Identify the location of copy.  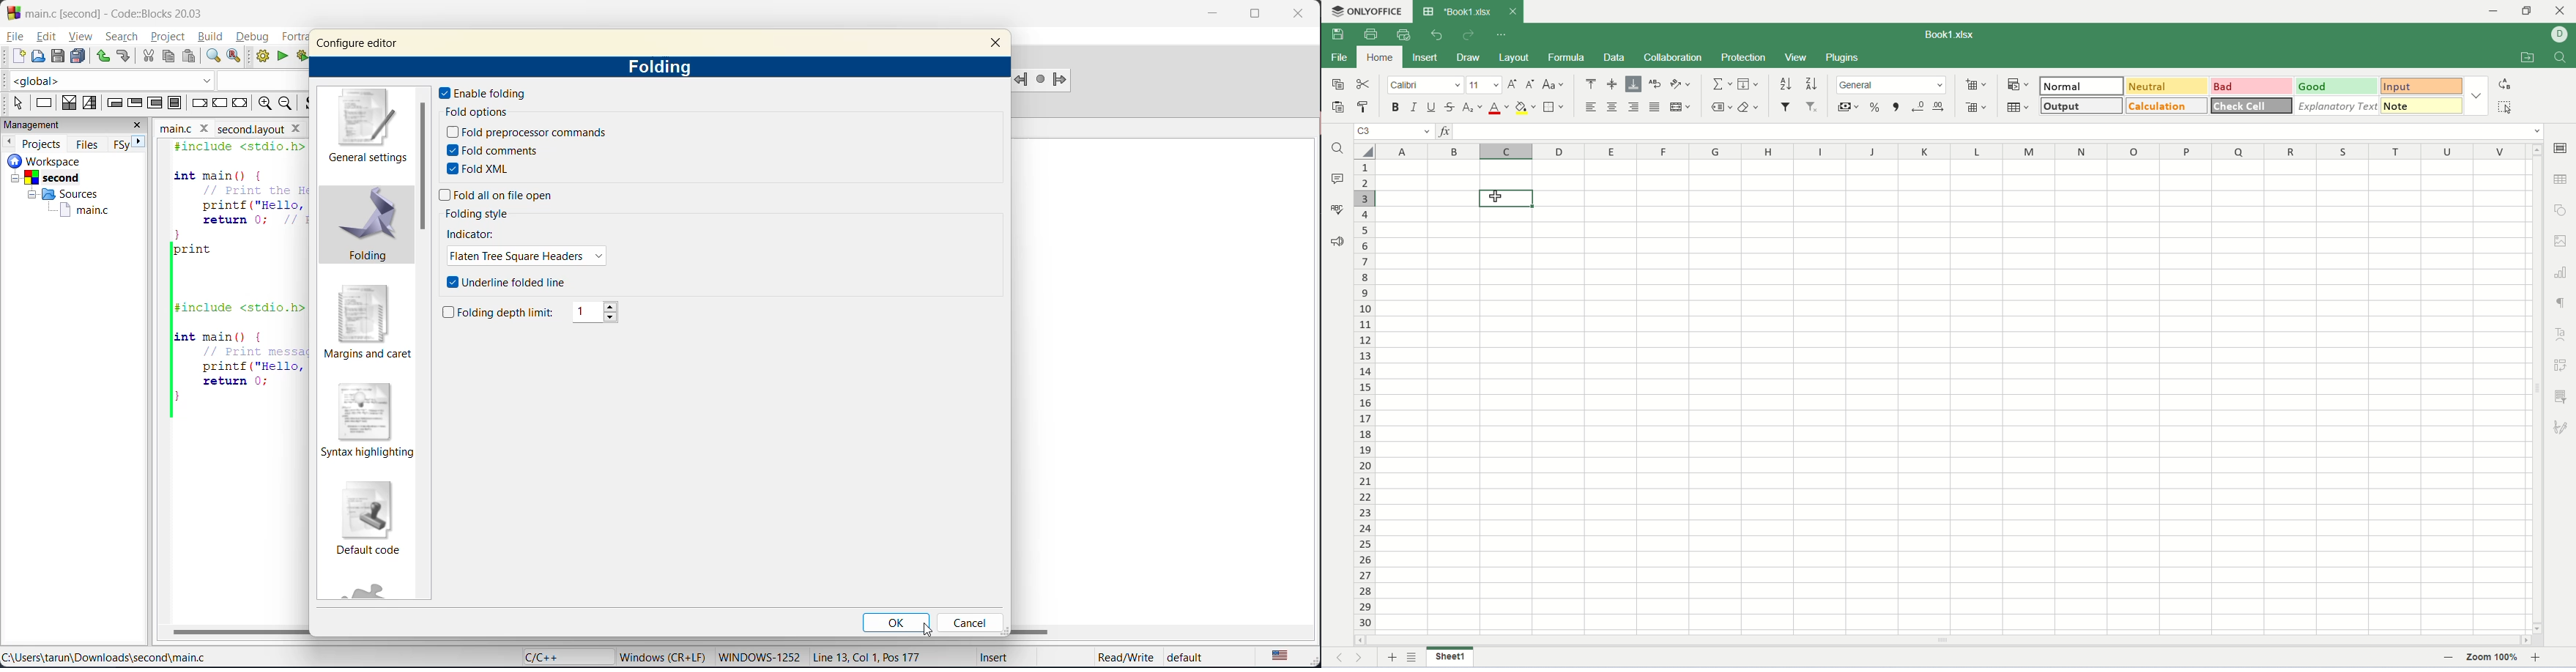
(1334, 83).